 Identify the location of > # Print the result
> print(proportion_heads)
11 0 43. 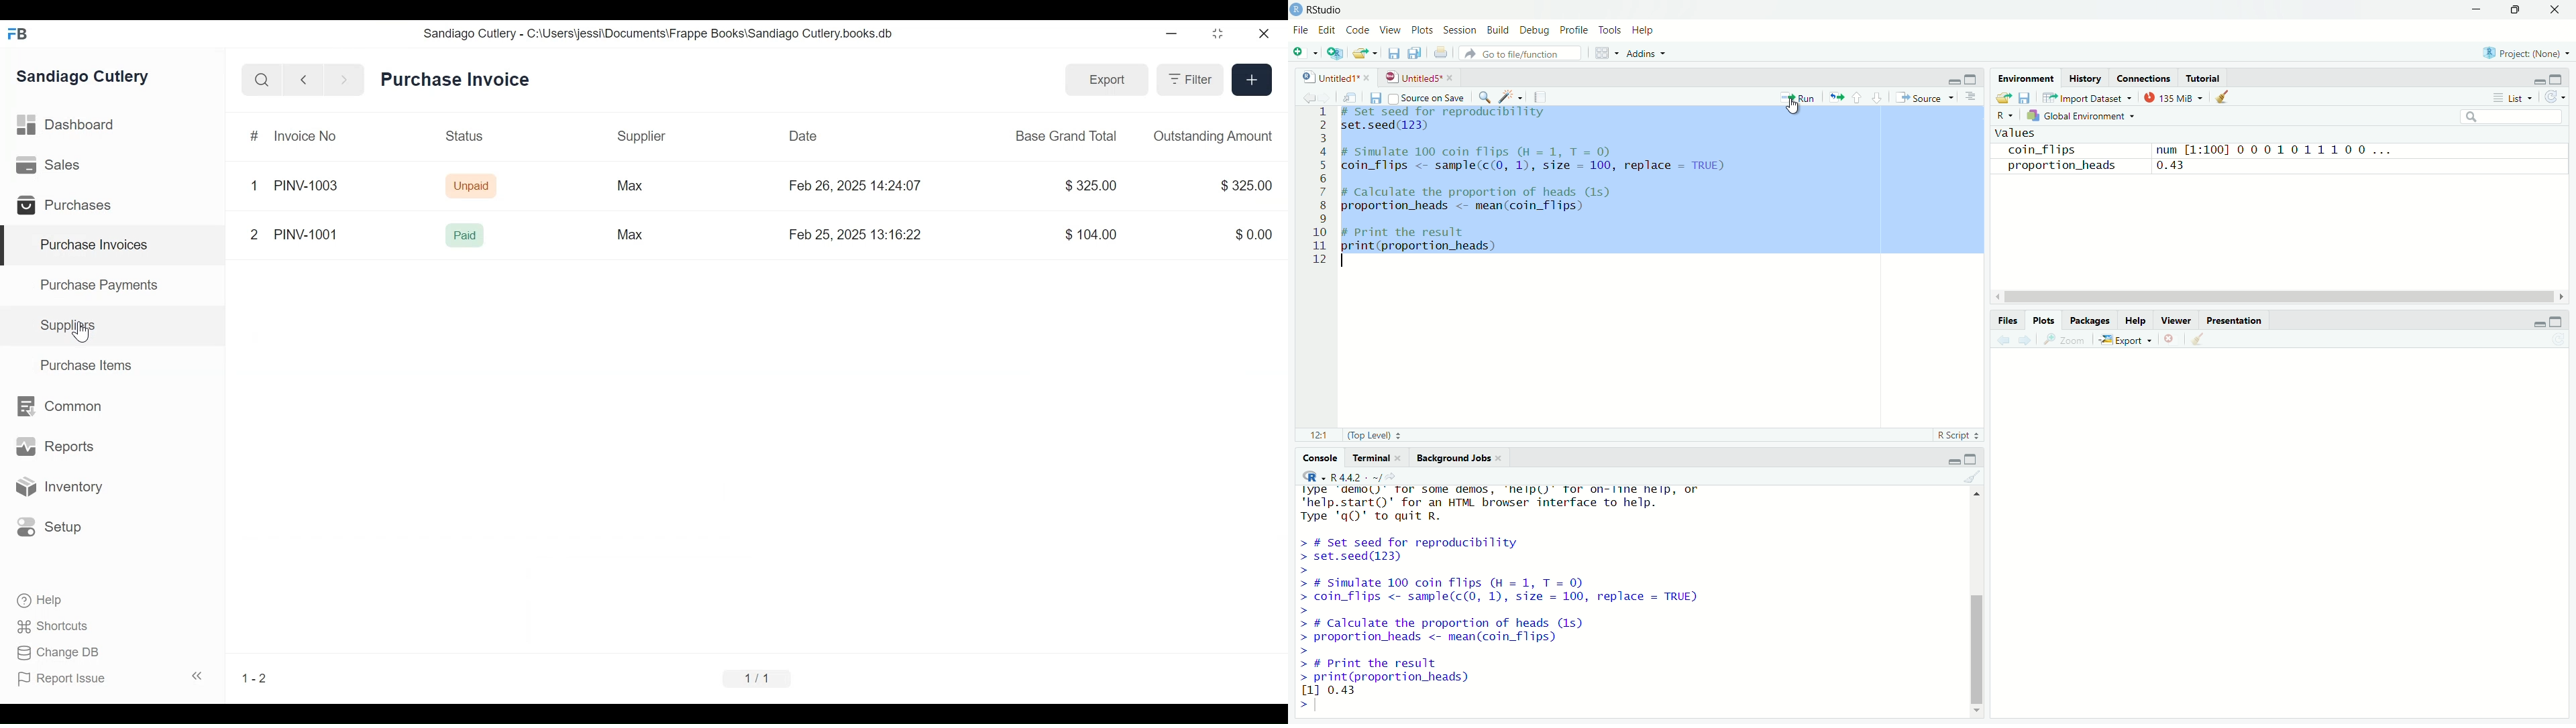
(1424, 676).